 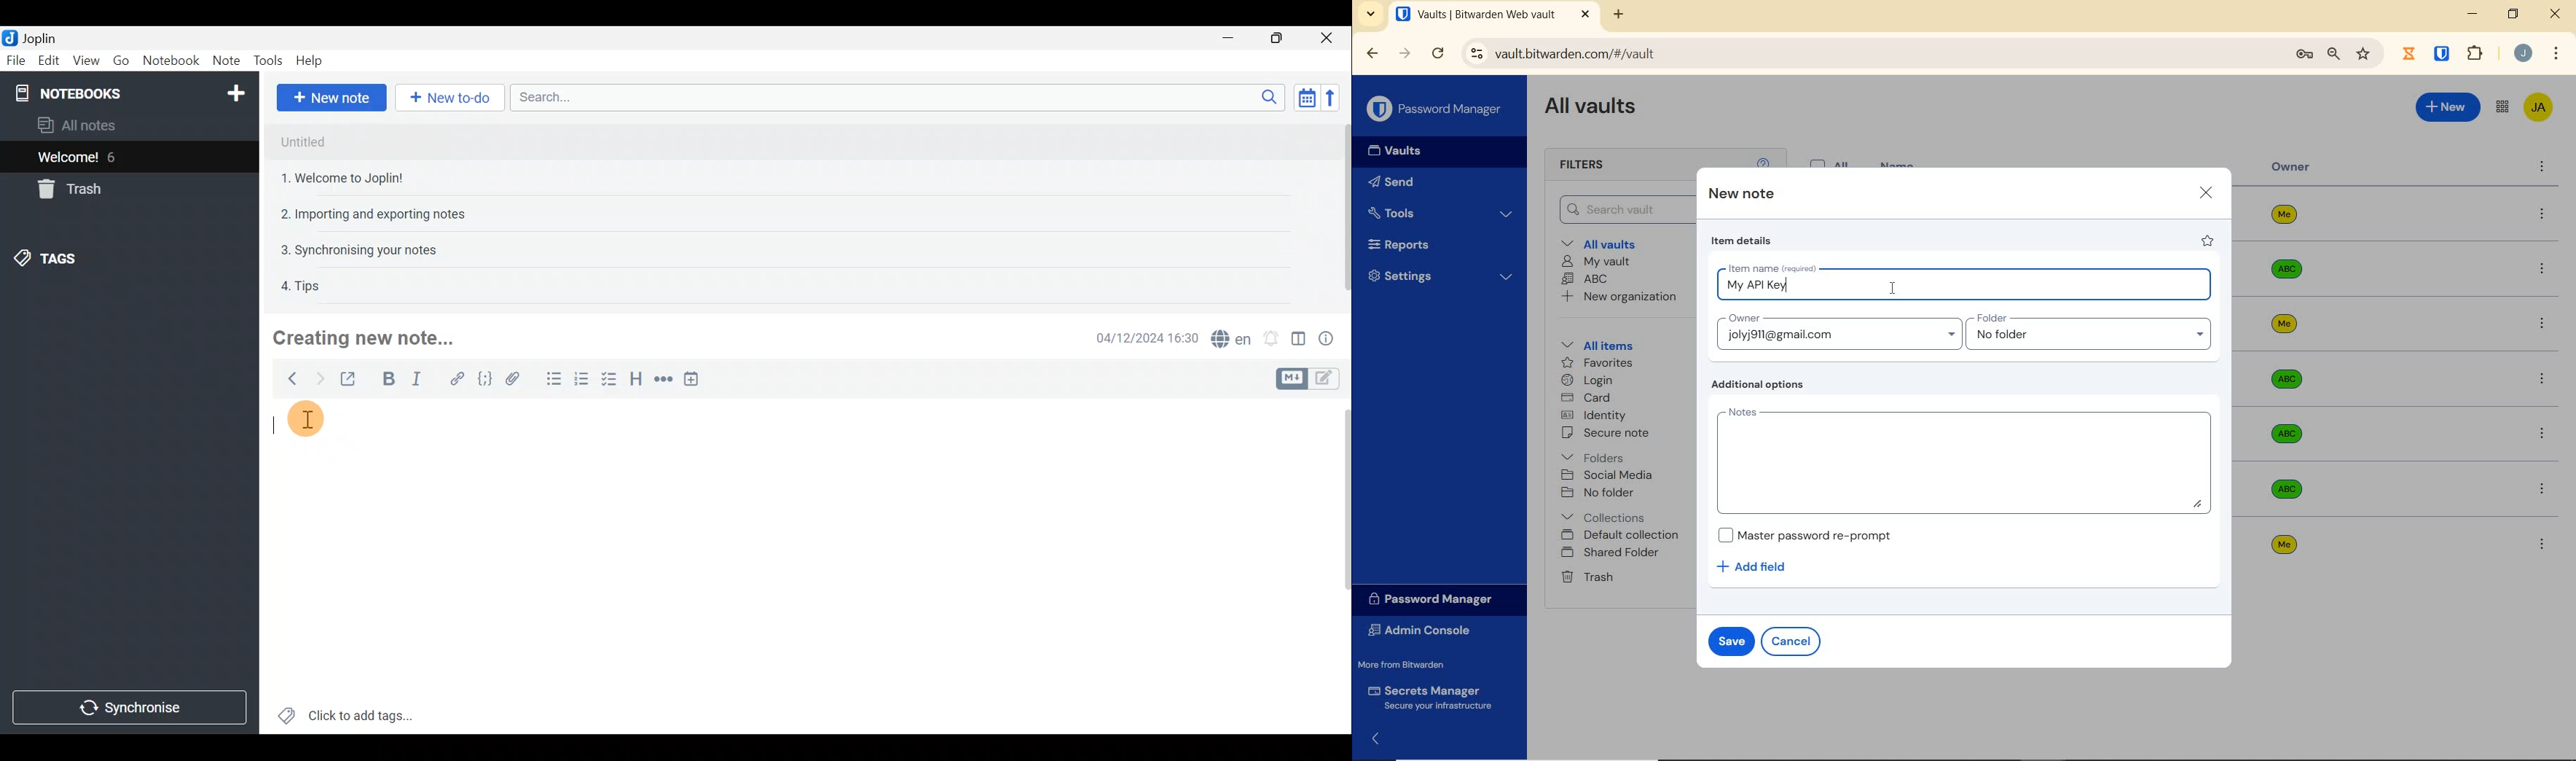 I want to click on Notebooks, so click(x=132, y=94).